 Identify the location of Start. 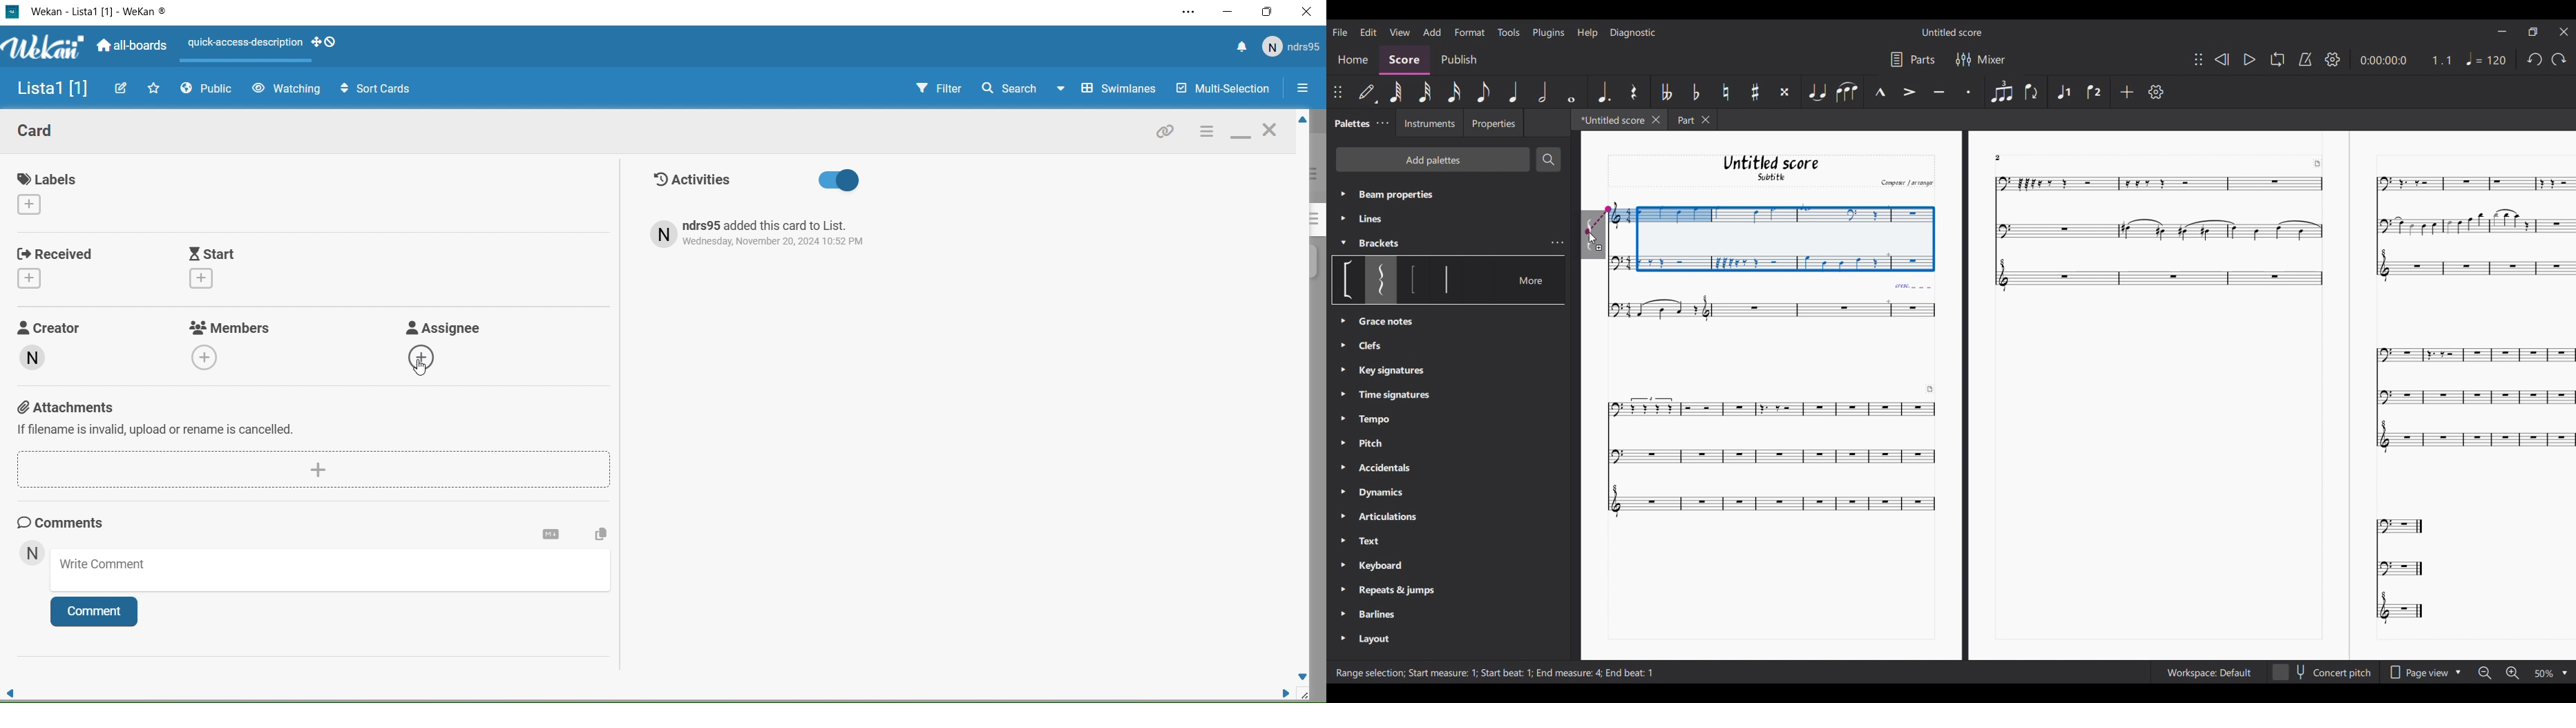
(249, 268).